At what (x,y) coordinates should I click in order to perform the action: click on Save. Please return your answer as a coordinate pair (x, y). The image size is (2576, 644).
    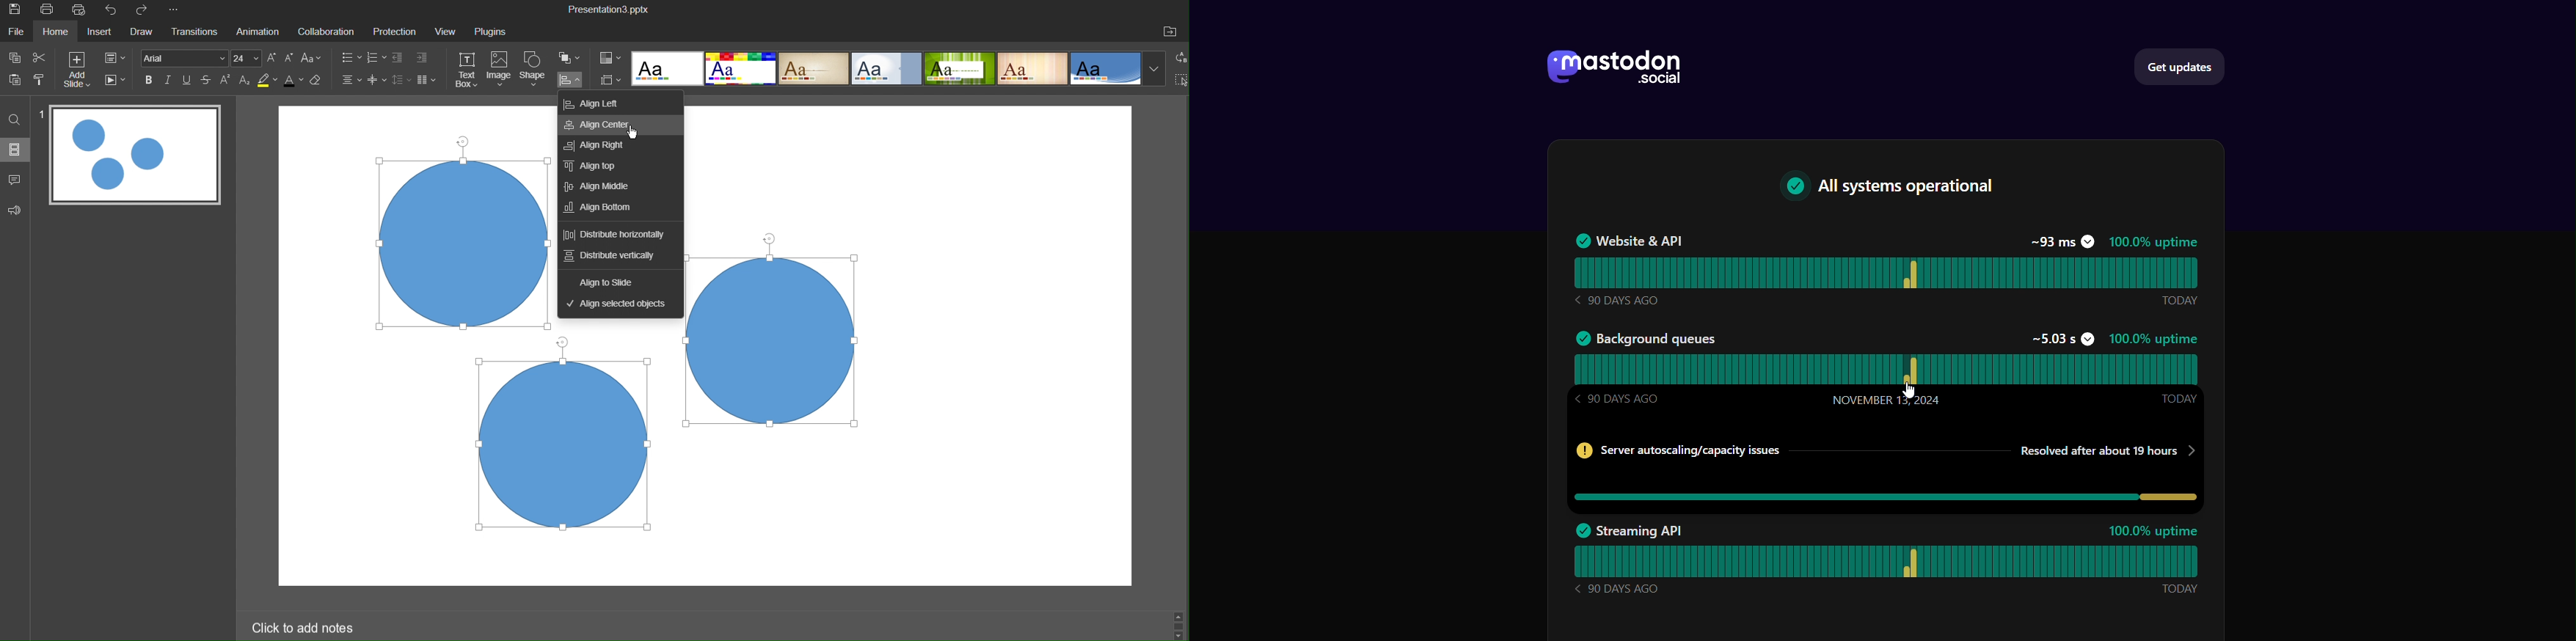
    Looking at the image, I should click on (18, 12).